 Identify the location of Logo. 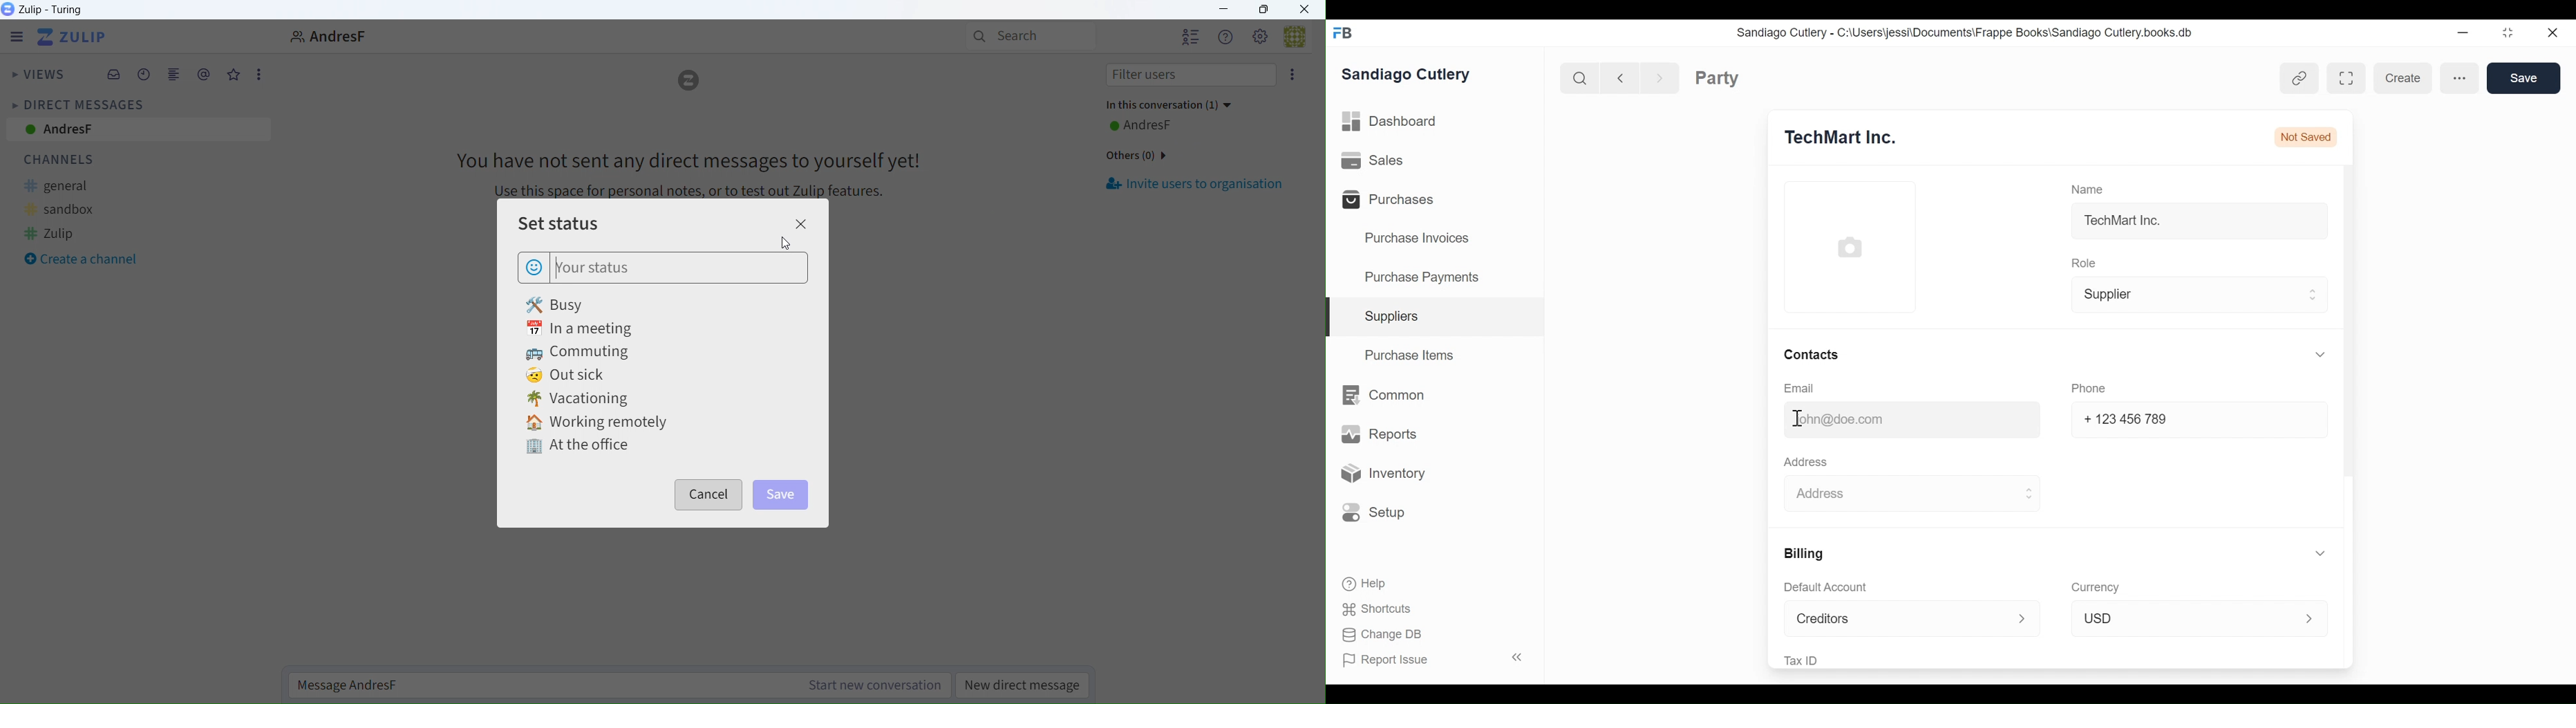
(690, 83).